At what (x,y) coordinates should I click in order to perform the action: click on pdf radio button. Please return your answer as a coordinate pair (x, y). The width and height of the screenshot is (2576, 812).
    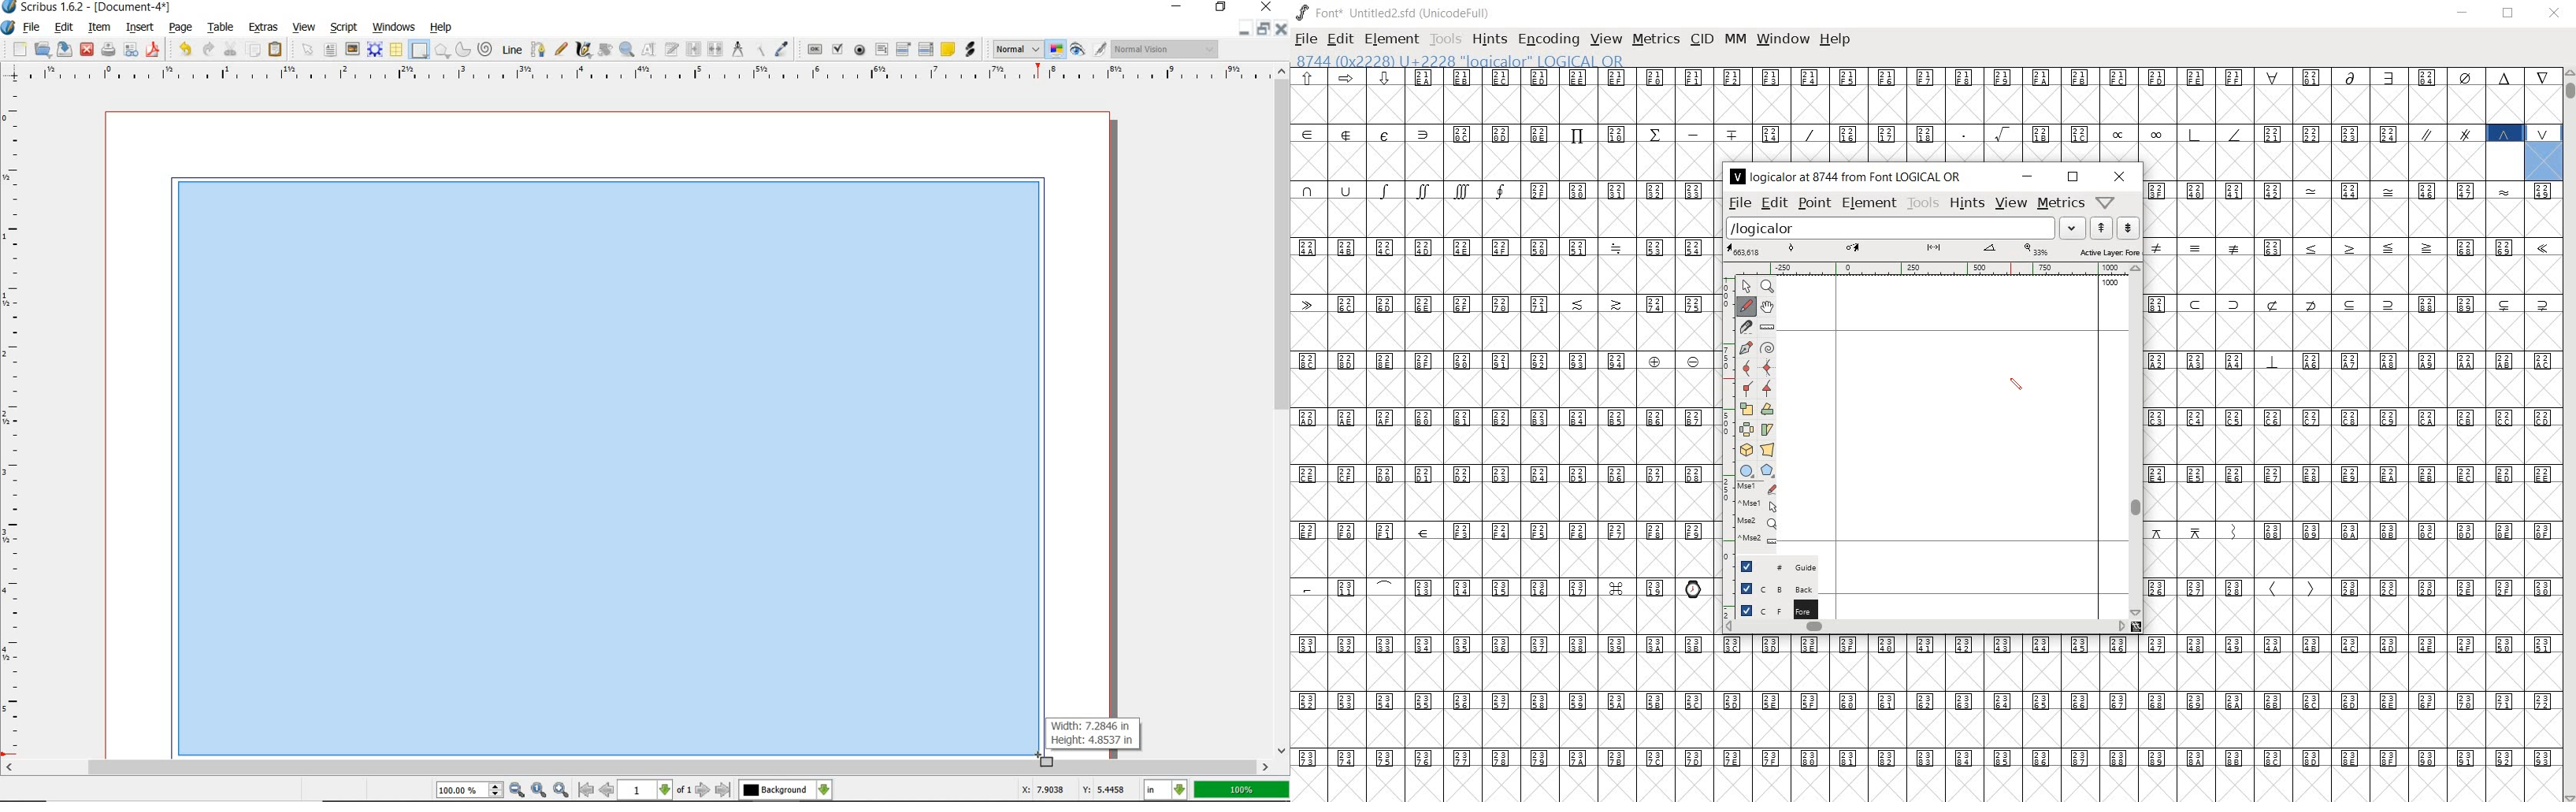
    Looking at the image, I should click on (858, 51).